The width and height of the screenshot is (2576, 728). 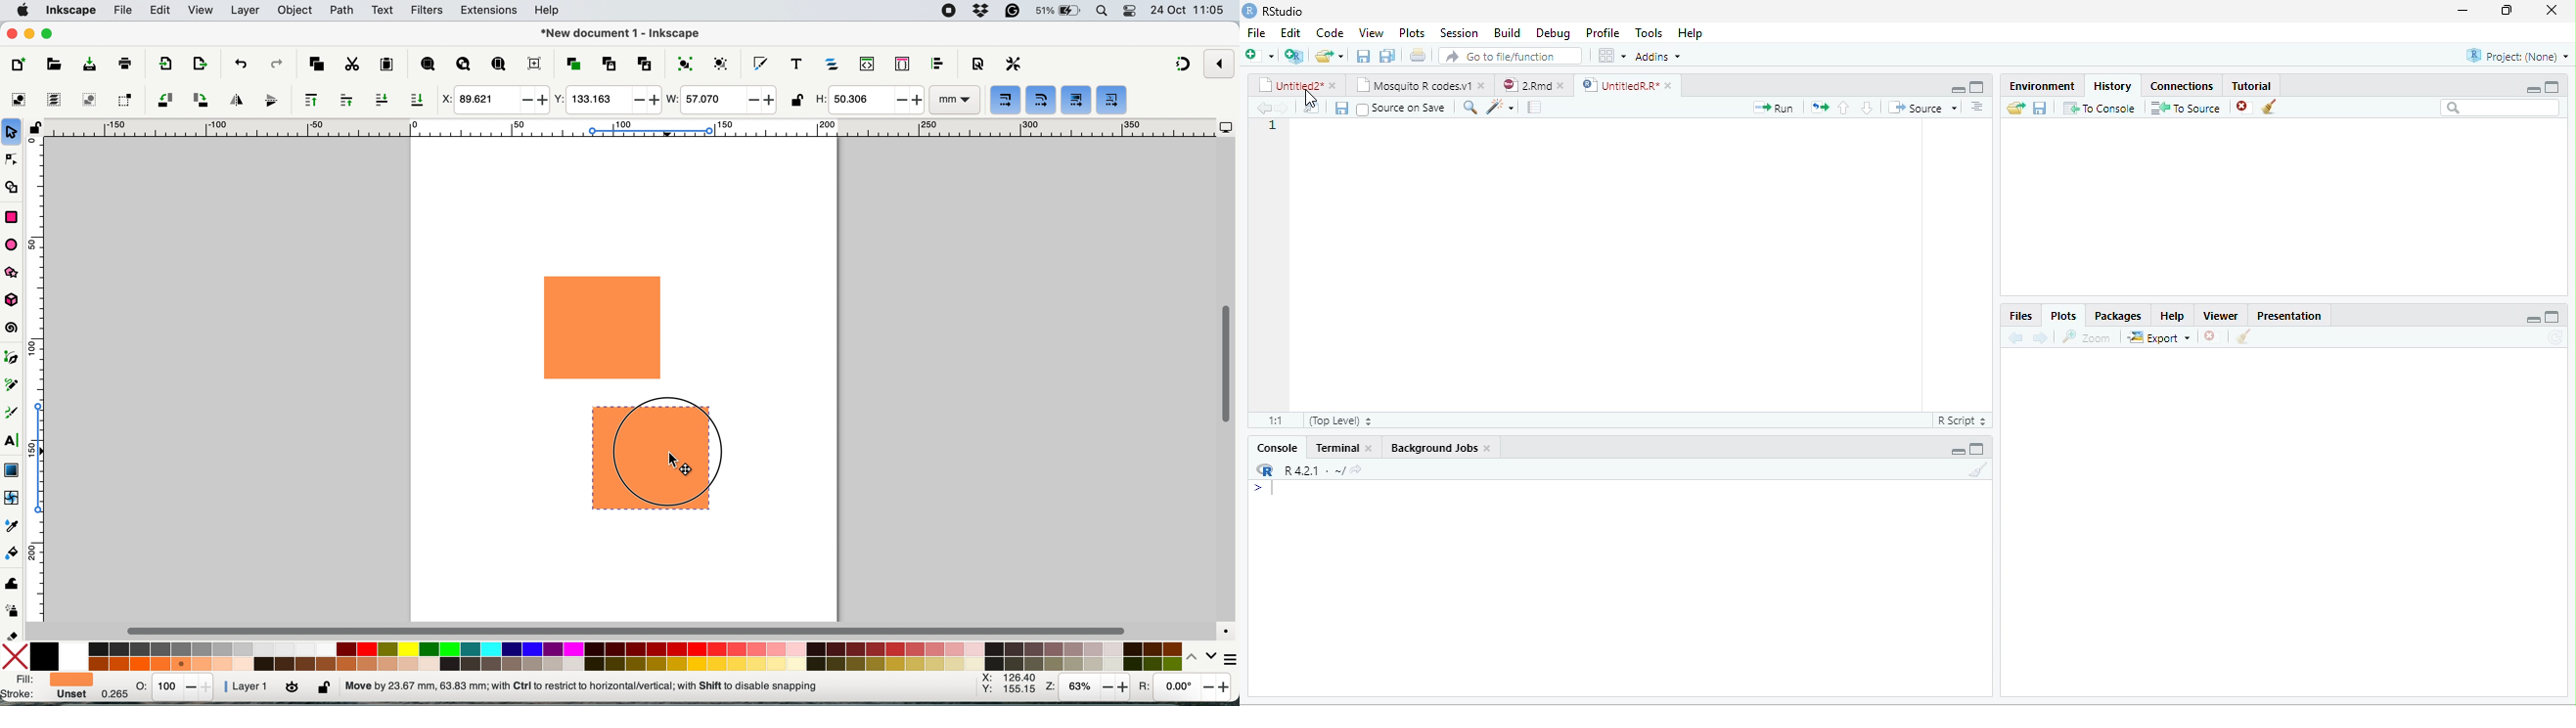 I want to click on document properties, so click(x=978, y=65).